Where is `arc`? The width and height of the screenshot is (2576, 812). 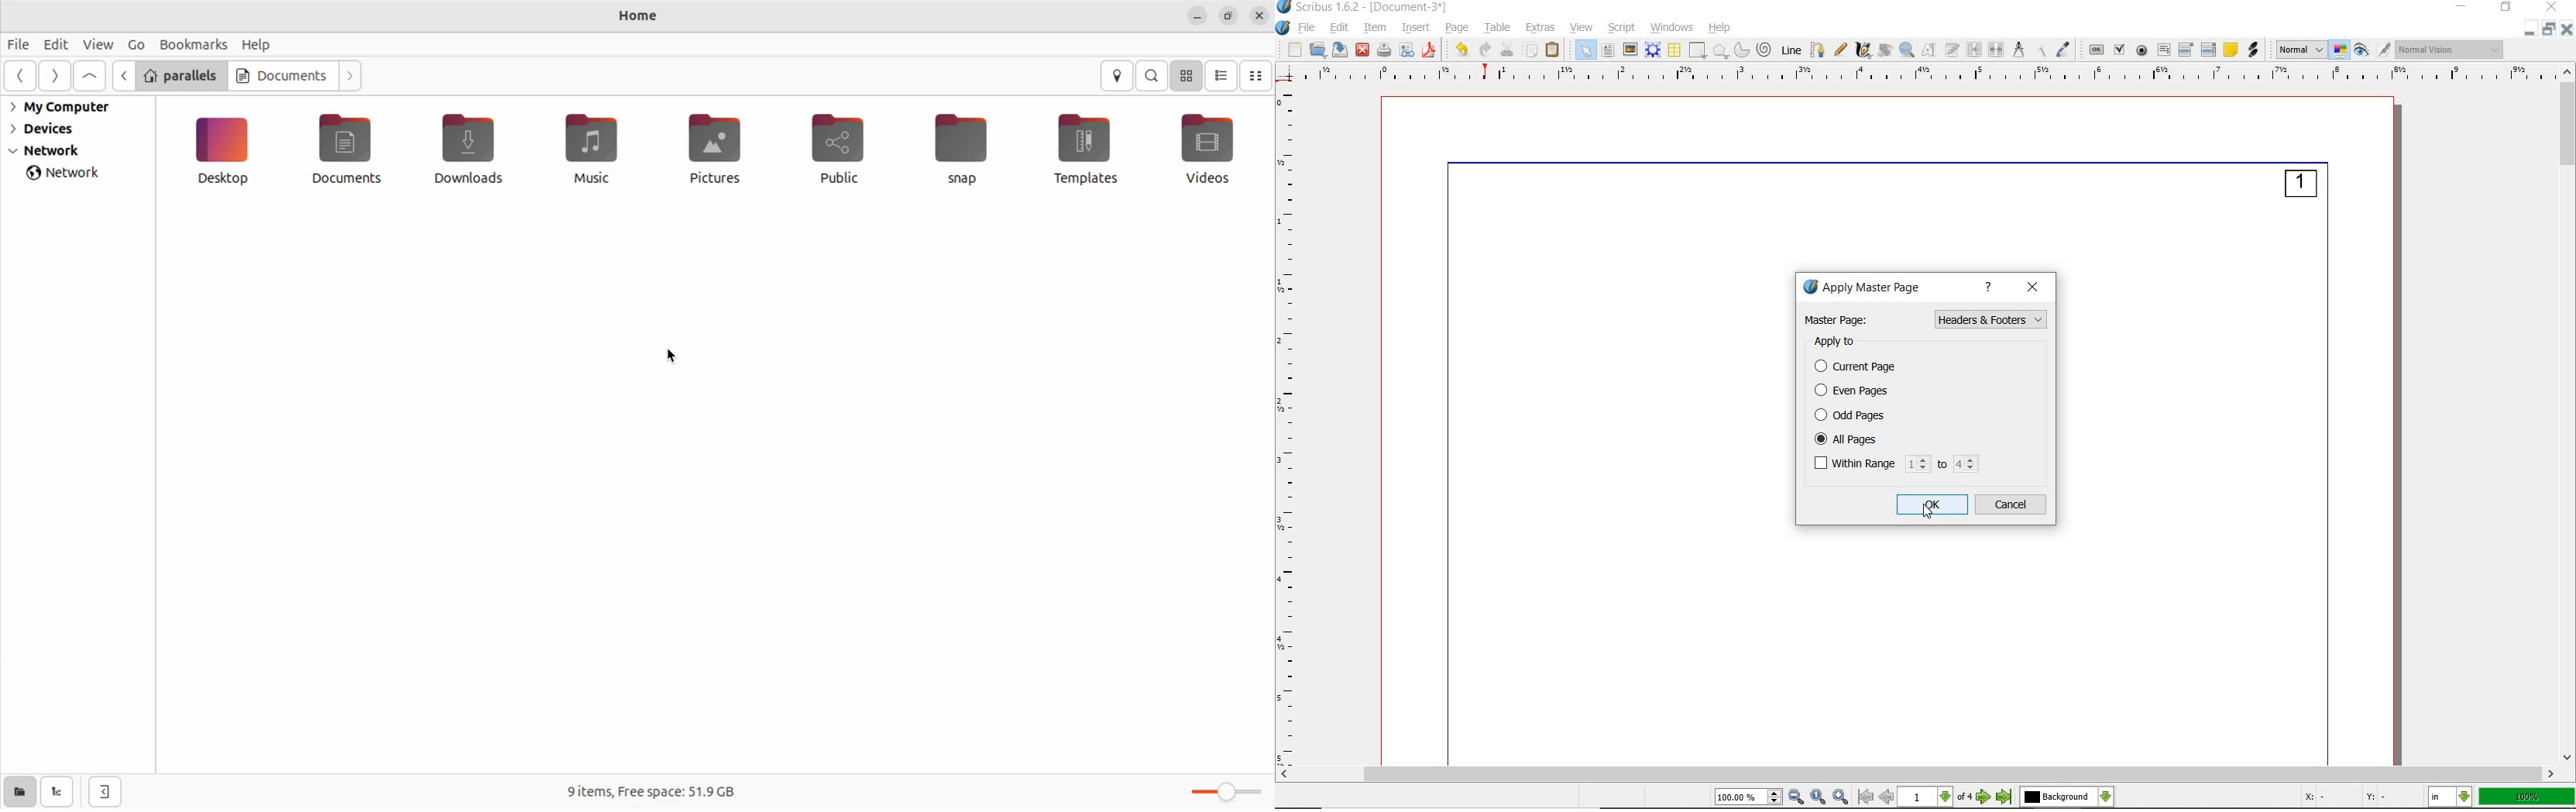
arc is located at coordinates (1743, 50).